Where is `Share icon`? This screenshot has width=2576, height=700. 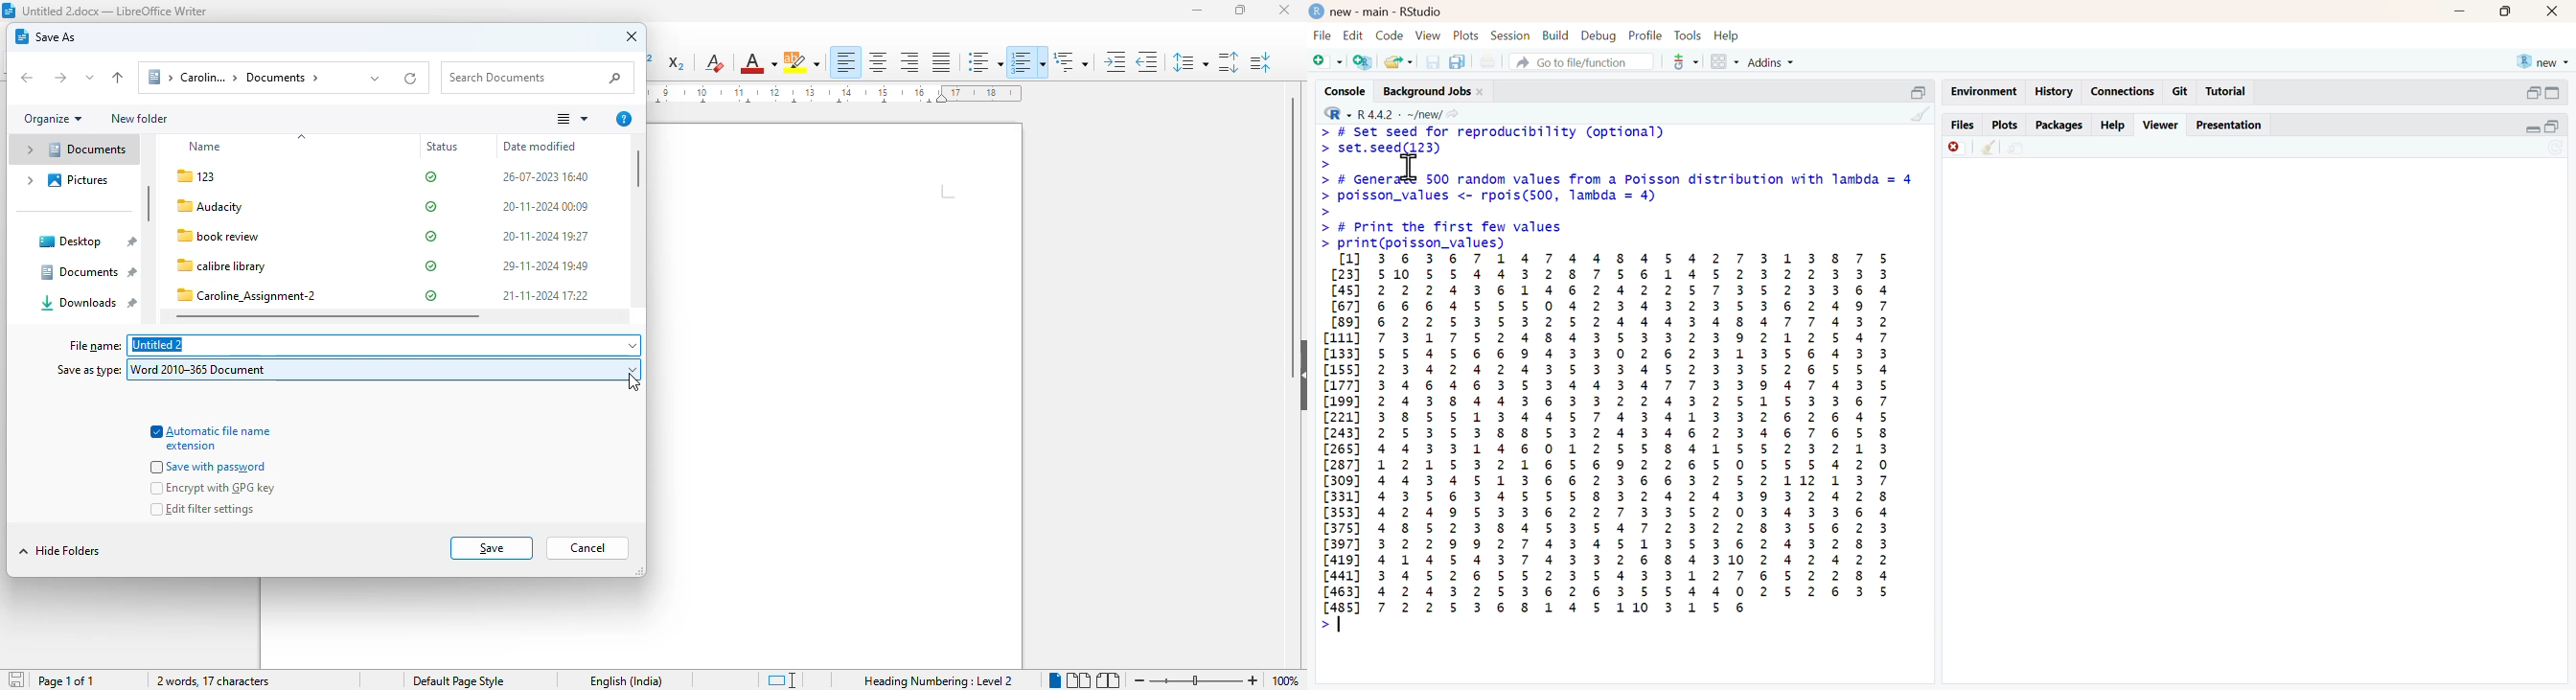 Share icon is located at coordinates (1454, 114).